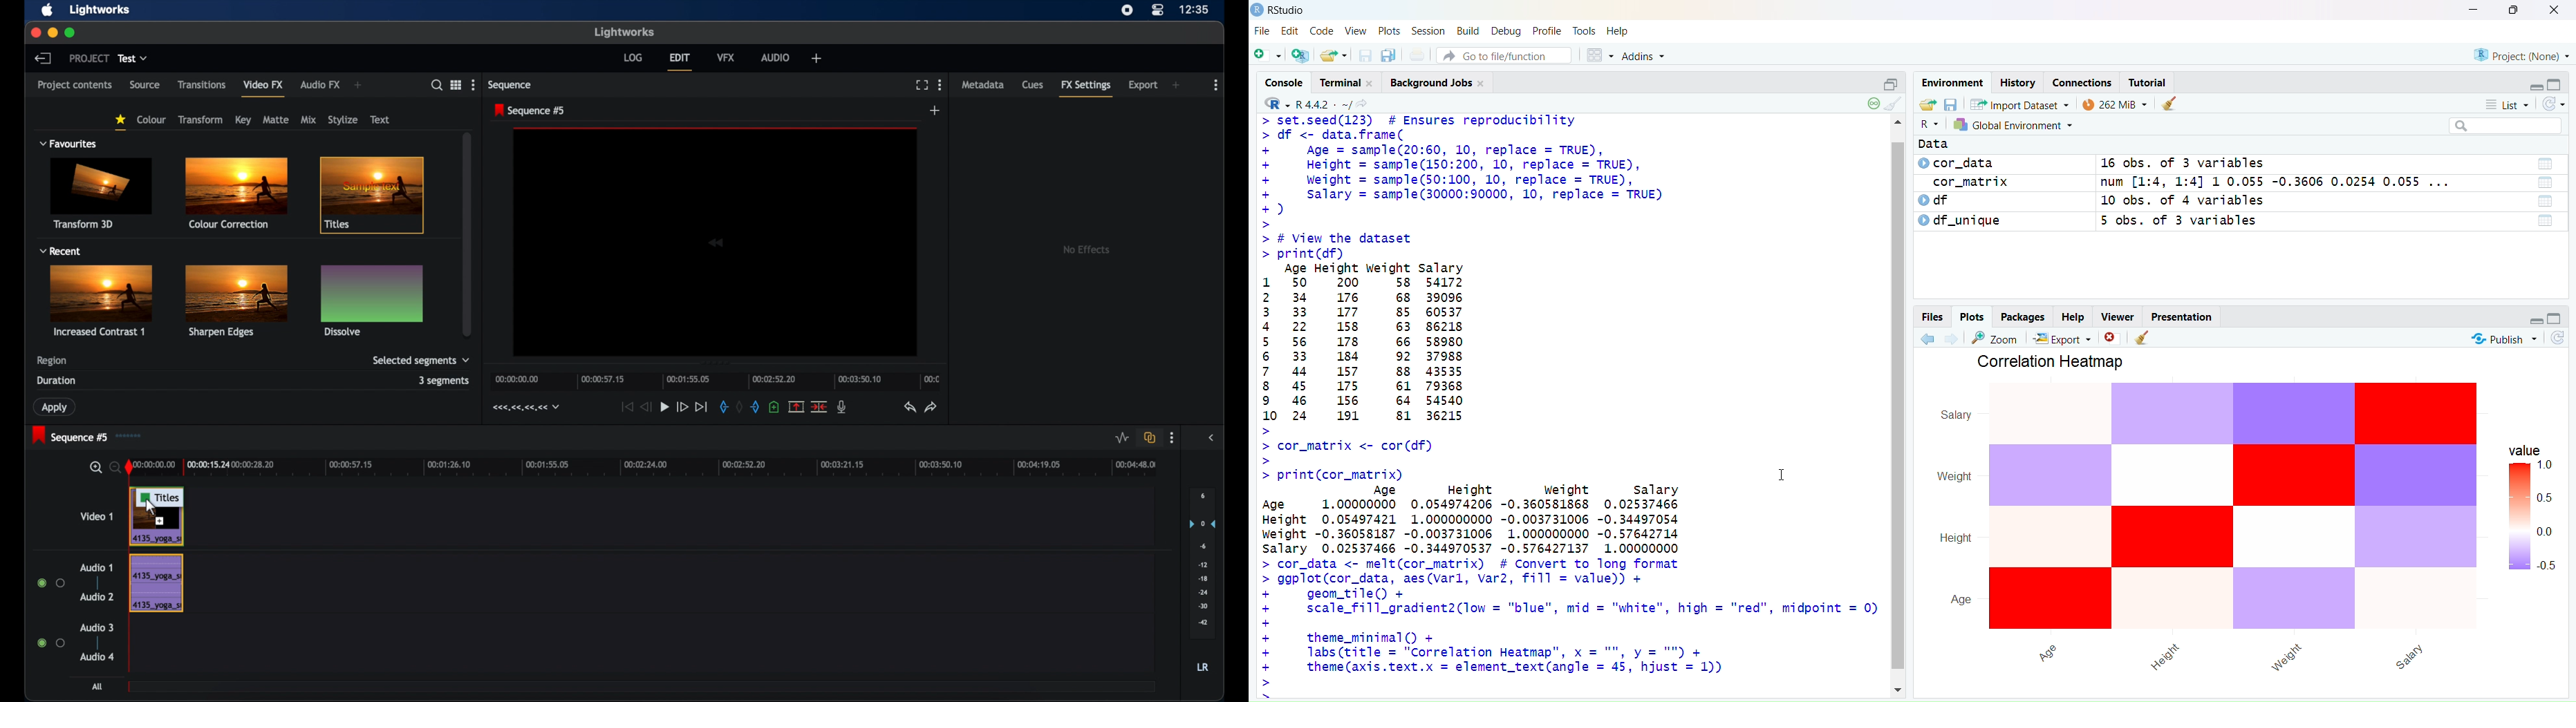 The width and height of the screenshot is (2576, 728). What do you see at coordinates (473, 84) in the screenshot?
I see `more options` at bounding box center [473, 84].